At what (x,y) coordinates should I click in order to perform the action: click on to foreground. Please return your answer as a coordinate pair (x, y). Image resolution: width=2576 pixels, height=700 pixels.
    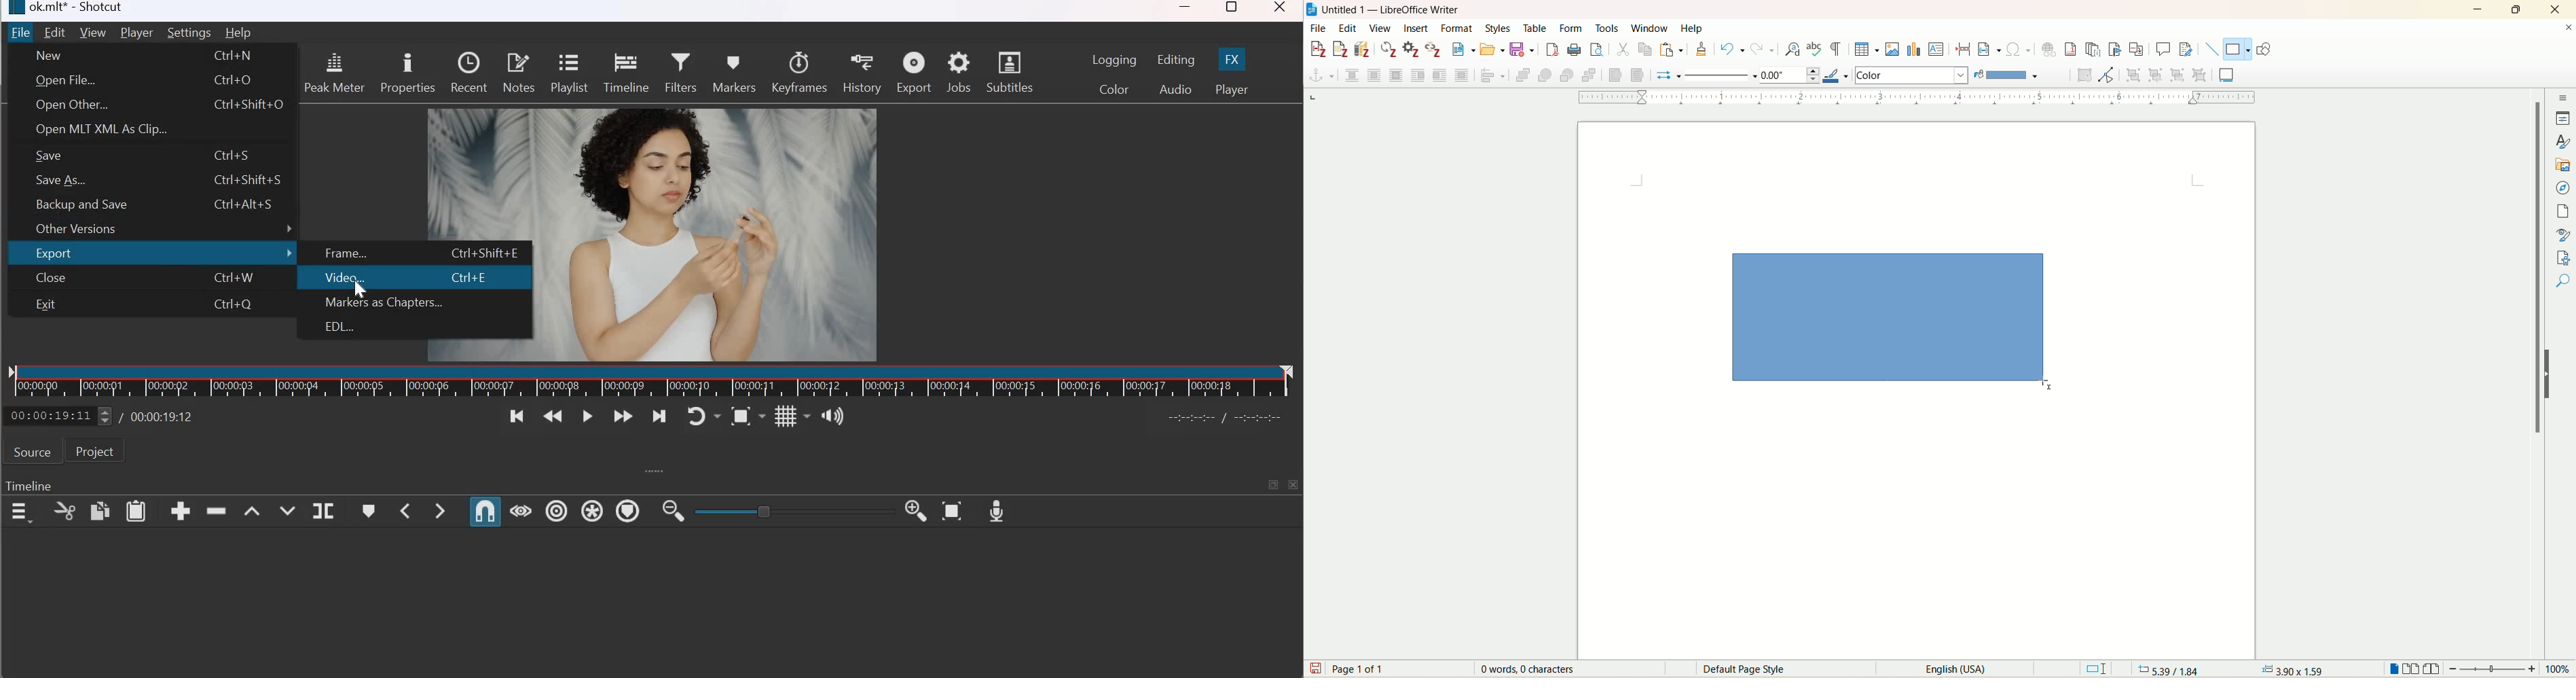
    Looking at the image, I should click on (1618, 74).